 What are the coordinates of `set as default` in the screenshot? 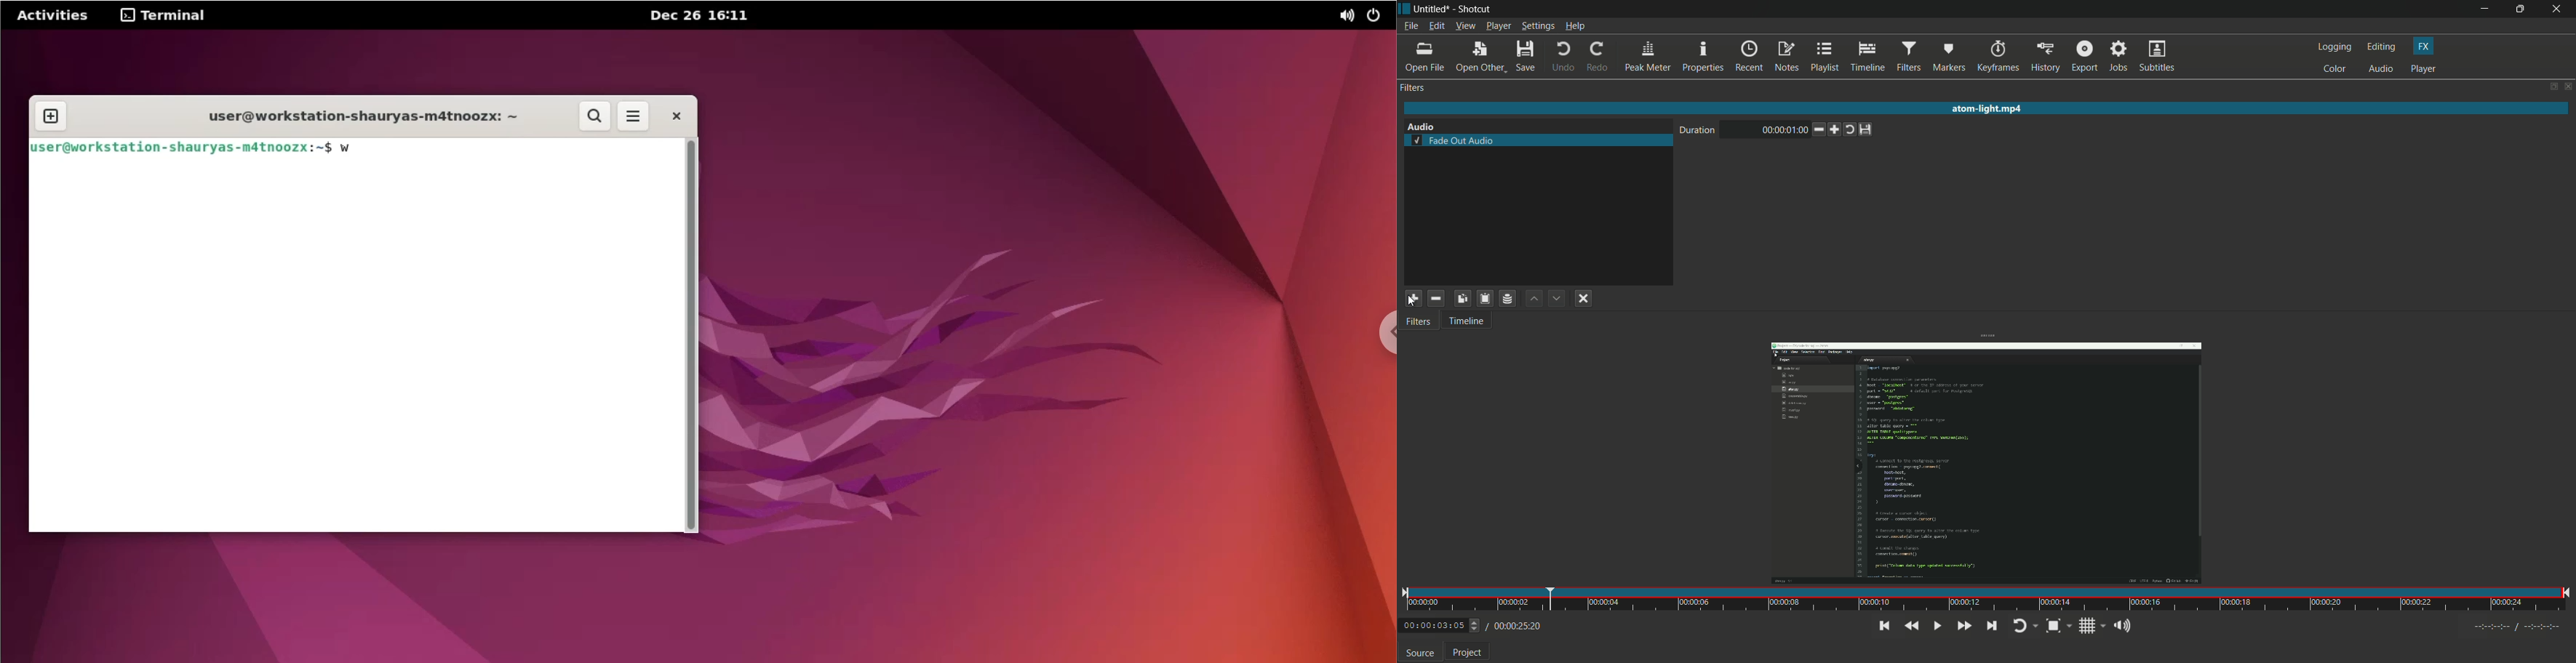 It's located at (1854, 130).